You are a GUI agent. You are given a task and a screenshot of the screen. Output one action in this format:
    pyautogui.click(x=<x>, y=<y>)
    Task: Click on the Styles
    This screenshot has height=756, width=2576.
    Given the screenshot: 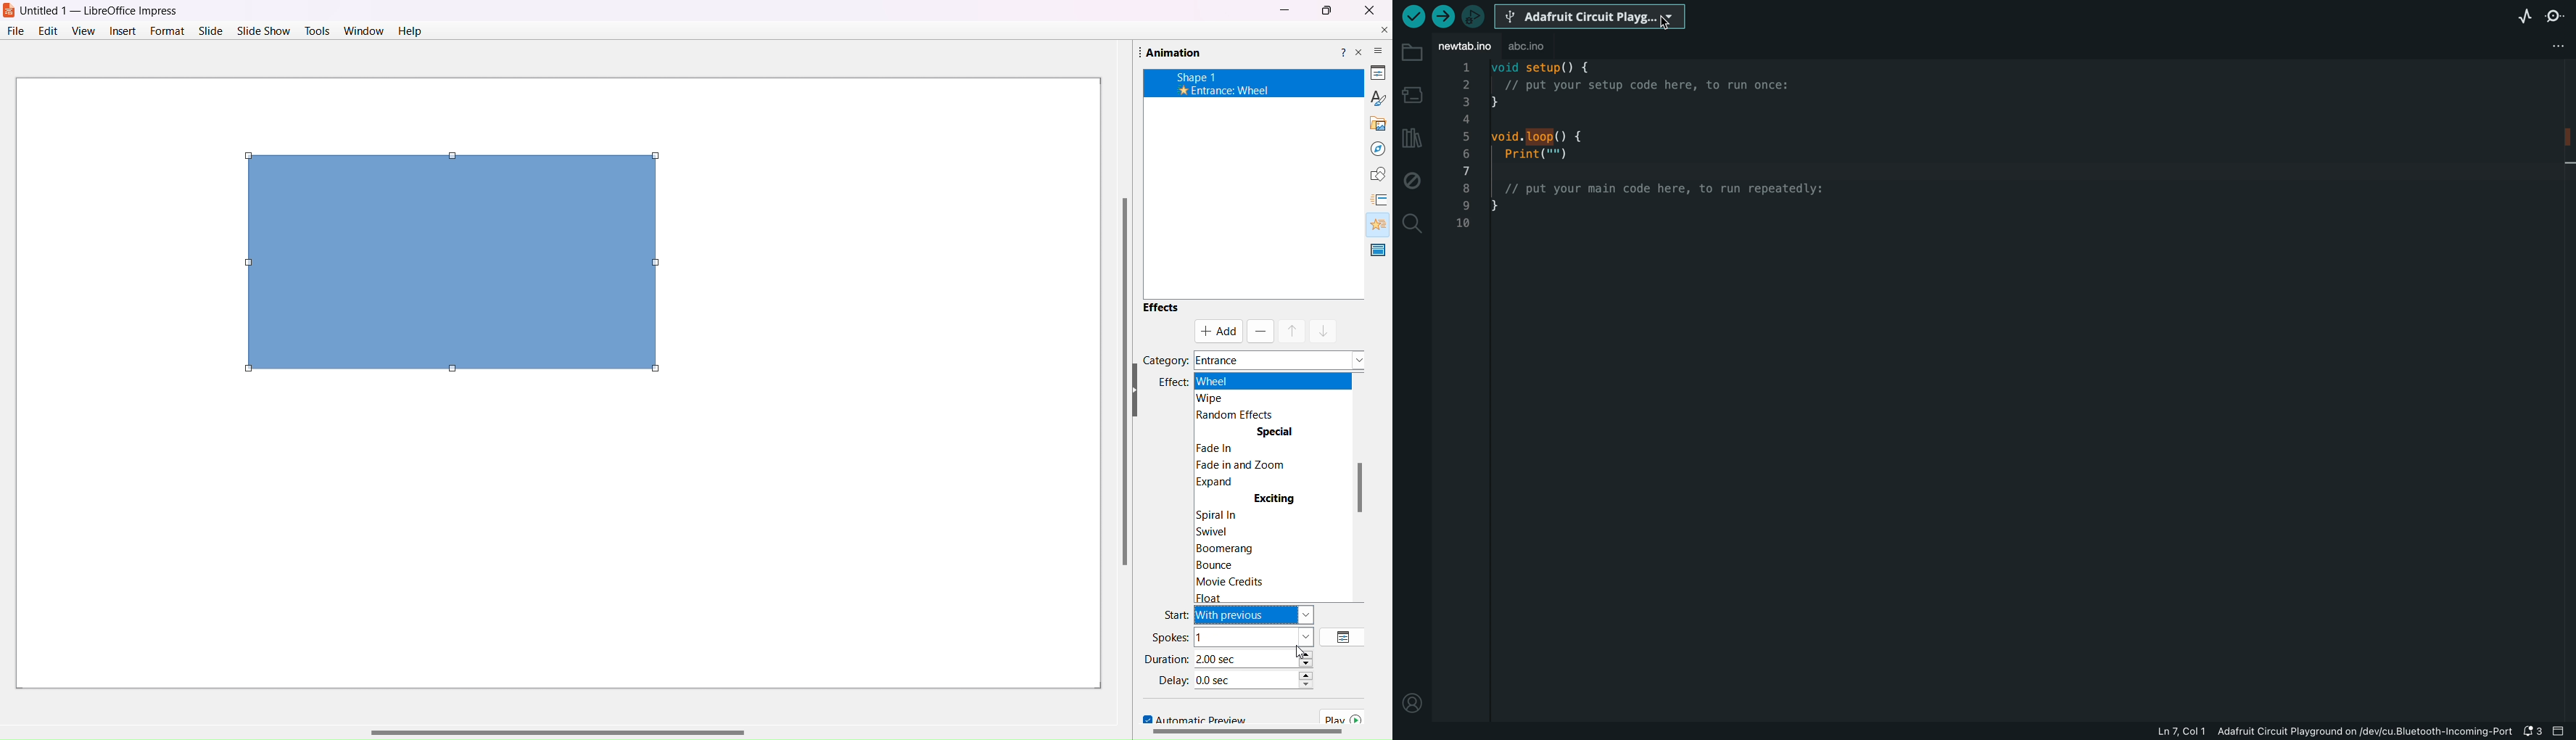 What is the action you would take?
    pyautogui.click(x=1373, y=96)
    